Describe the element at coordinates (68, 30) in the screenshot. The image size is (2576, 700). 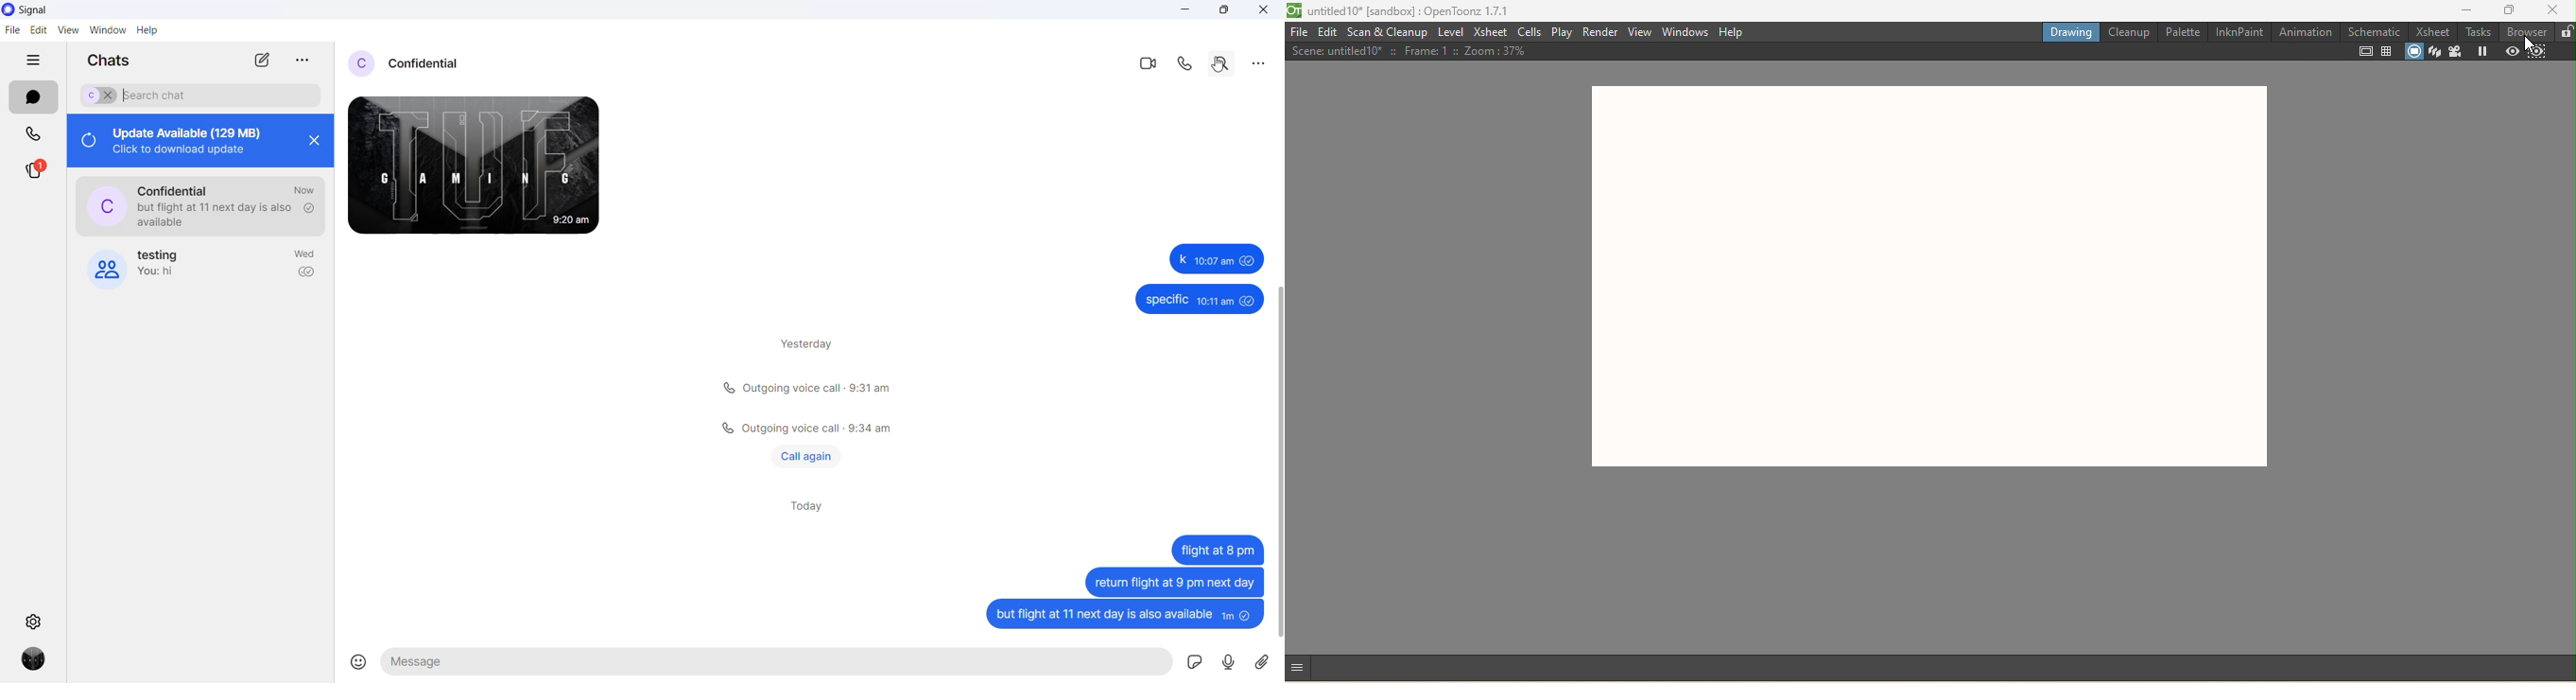
I see `view` at that location.